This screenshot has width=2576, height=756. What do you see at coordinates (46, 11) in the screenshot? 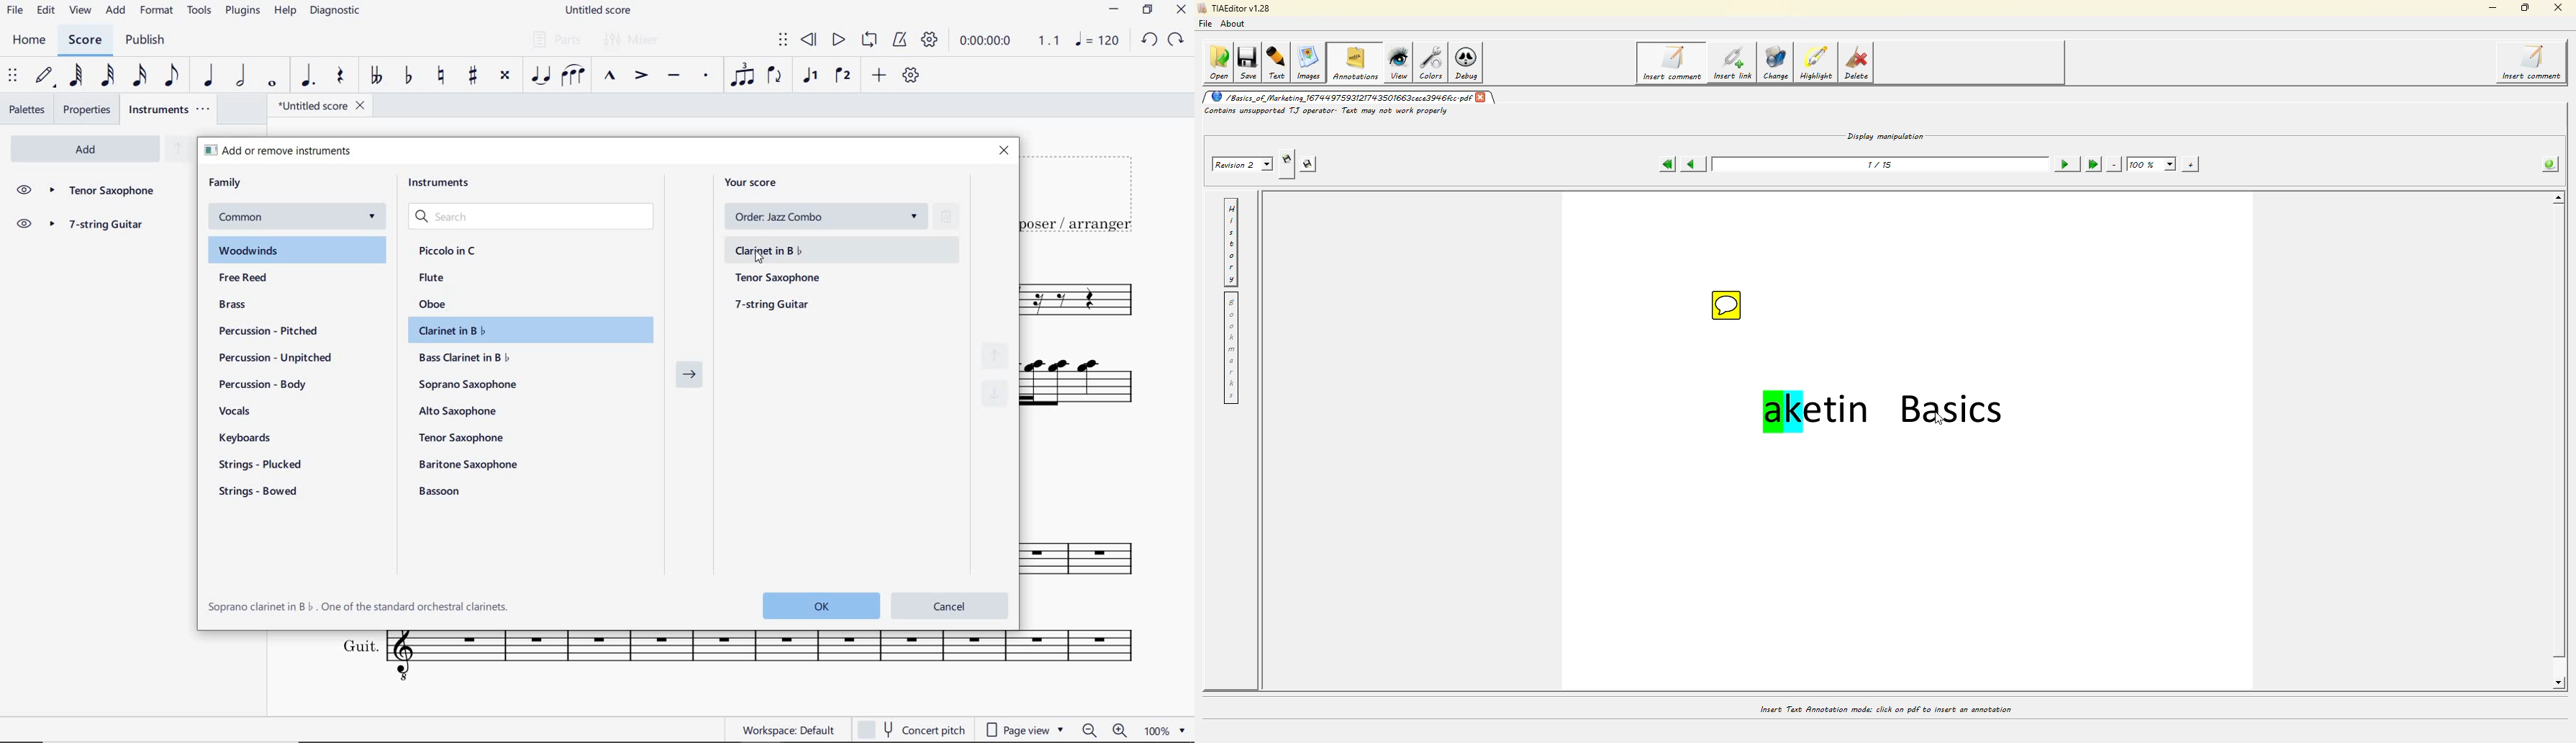
I see `EDIT` at bounding box center [46, 11].